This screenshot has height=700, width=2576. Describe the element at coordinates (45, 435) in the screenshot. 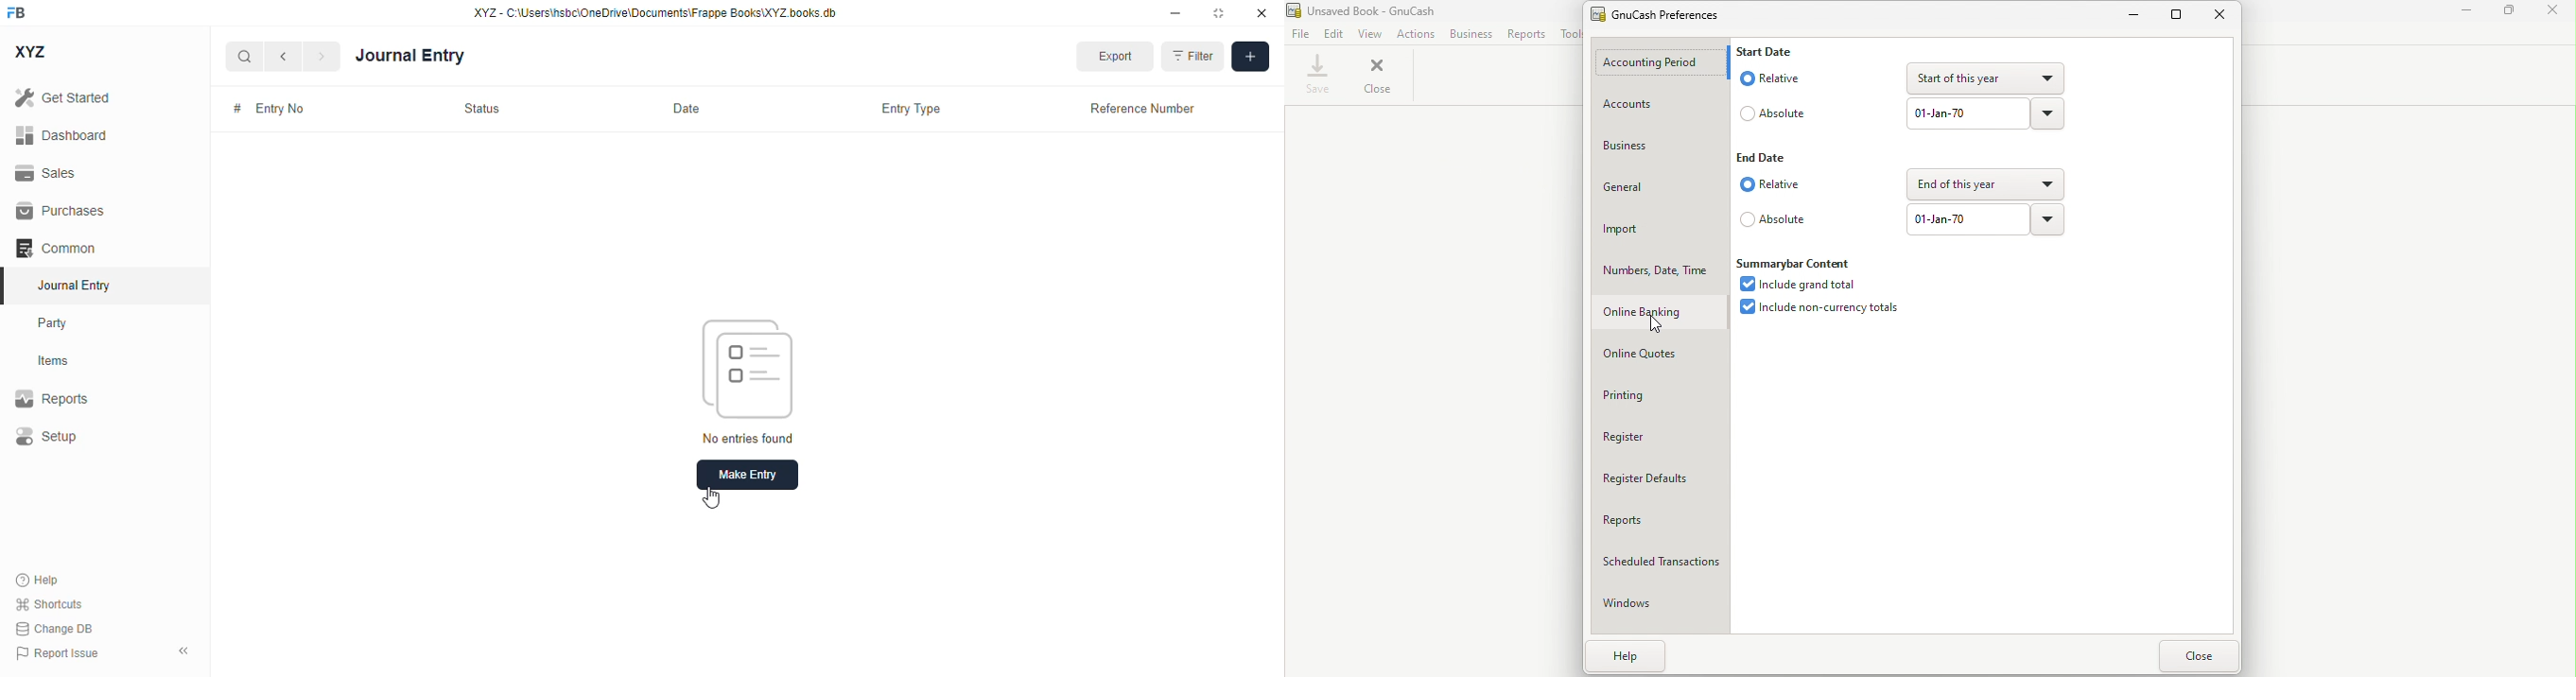

I see `setup` at that location.